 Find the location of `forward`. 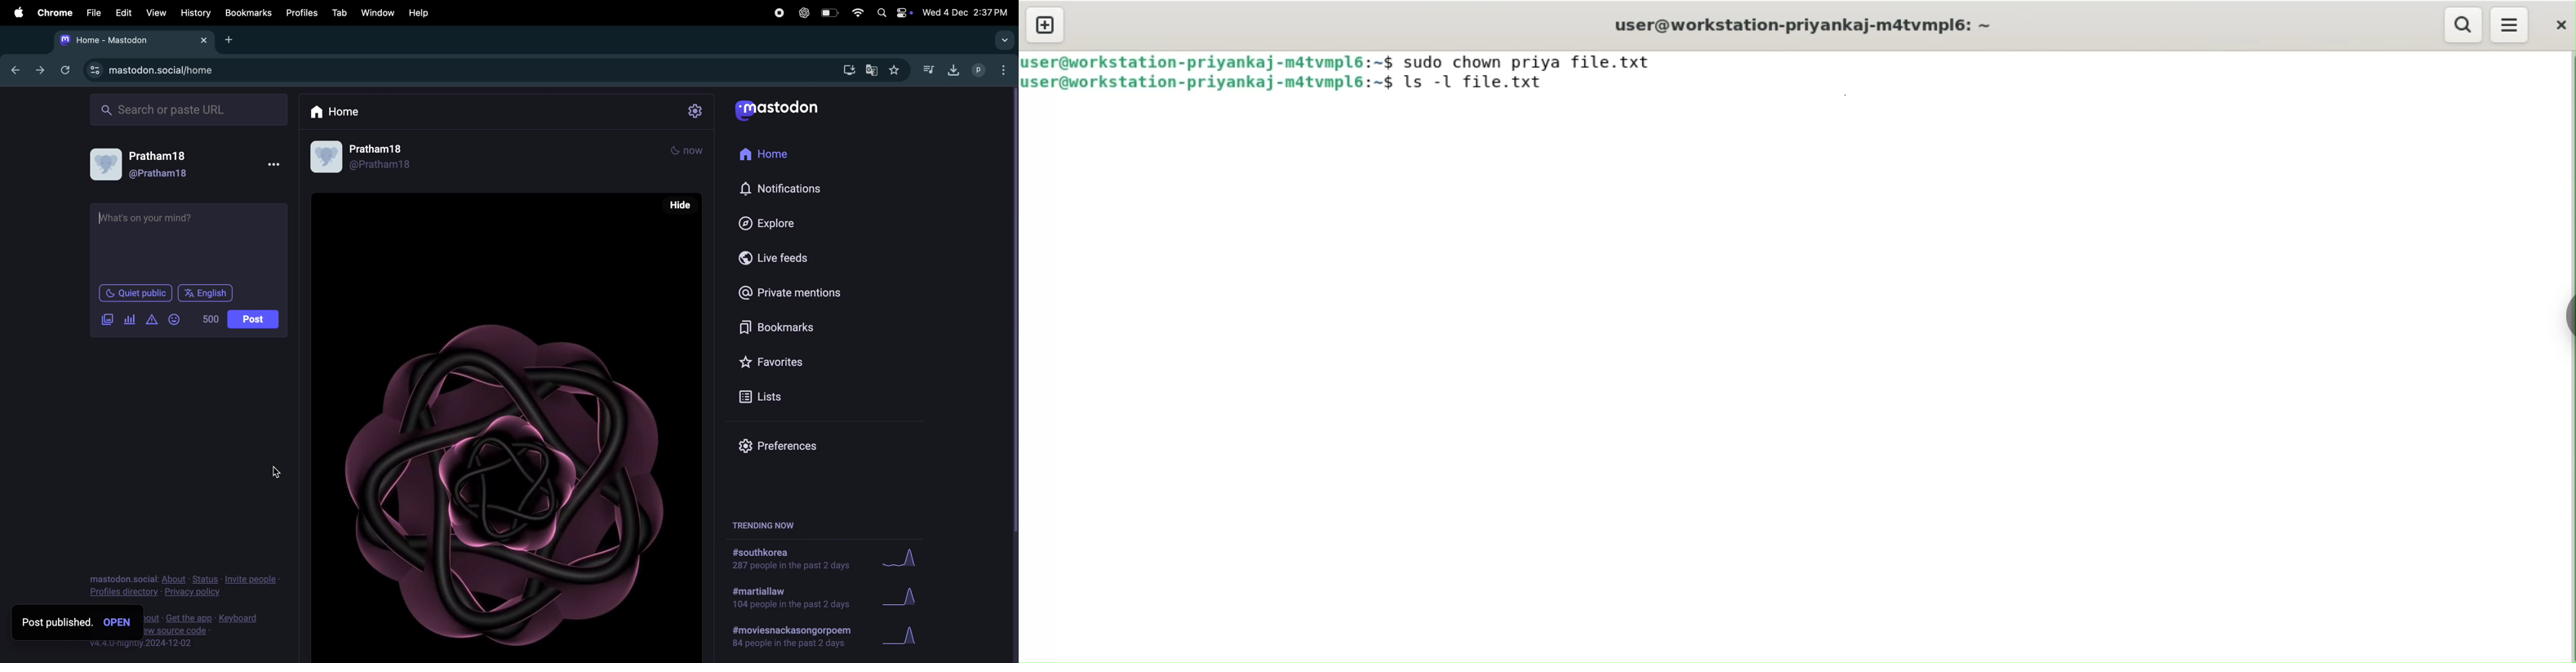

forward is located at coordinates (40, 69).